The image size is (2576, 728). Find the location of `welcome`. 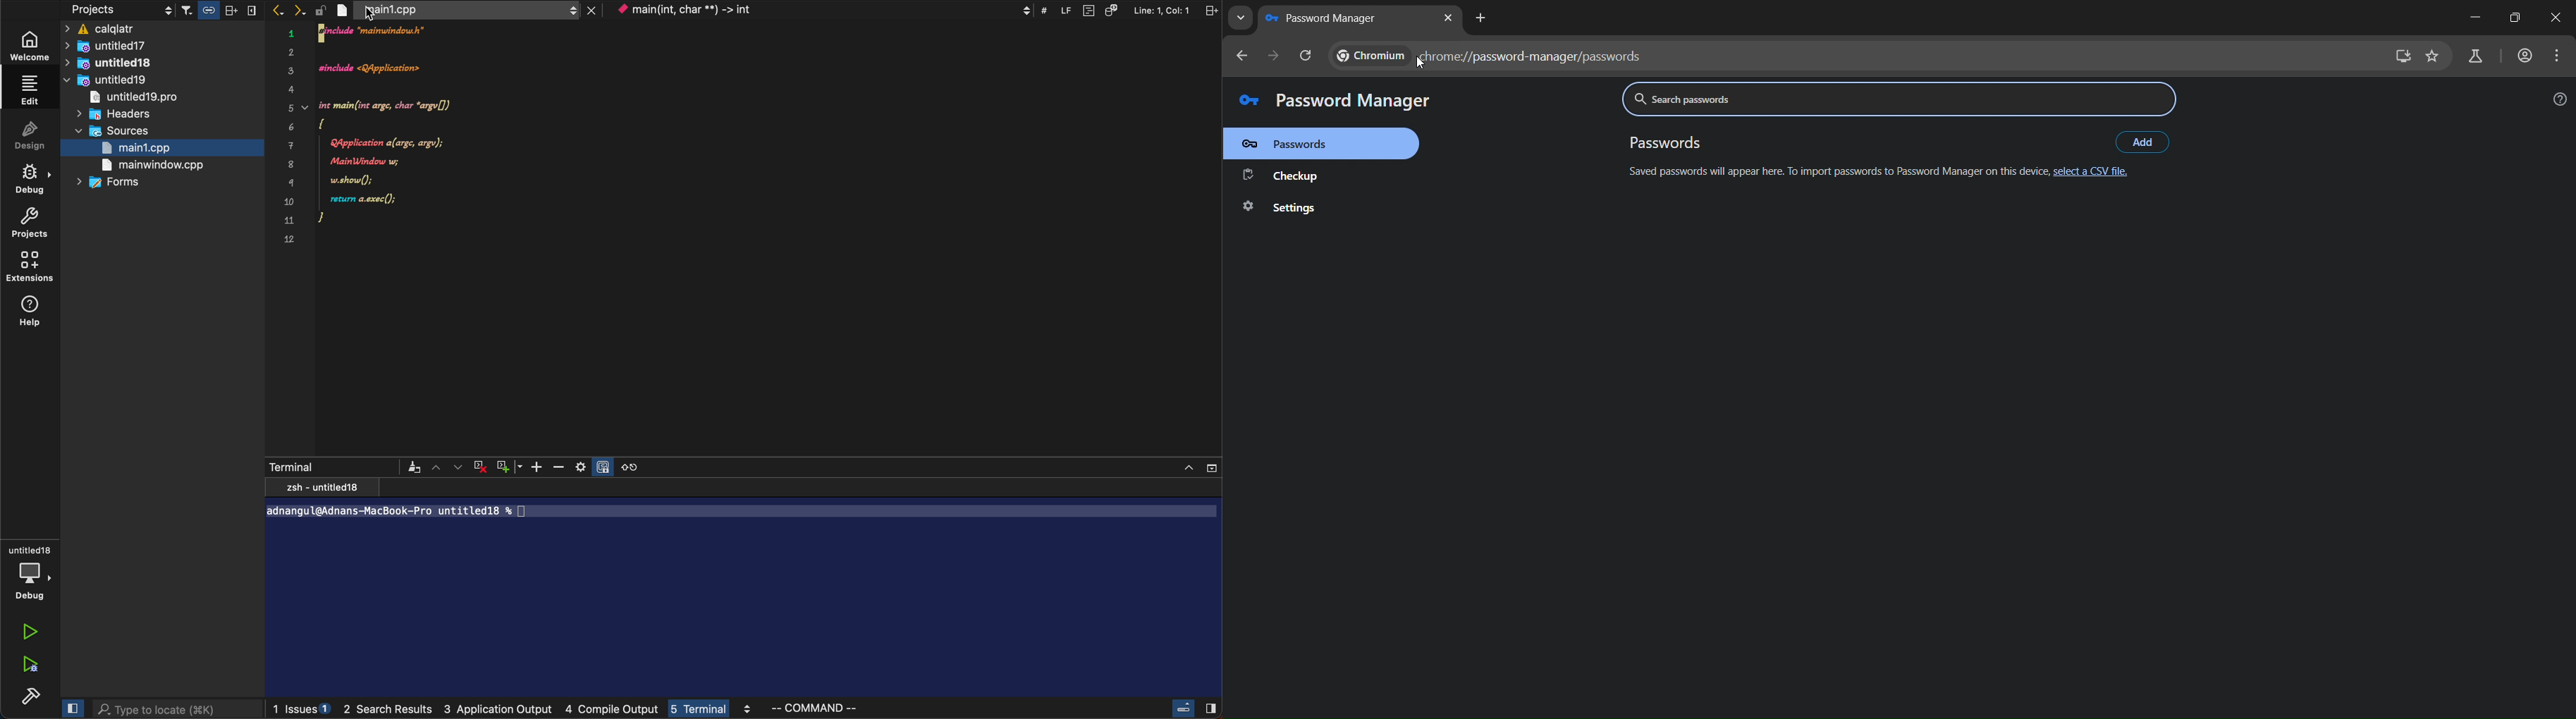

welcome is located at coordinates (34, 42).